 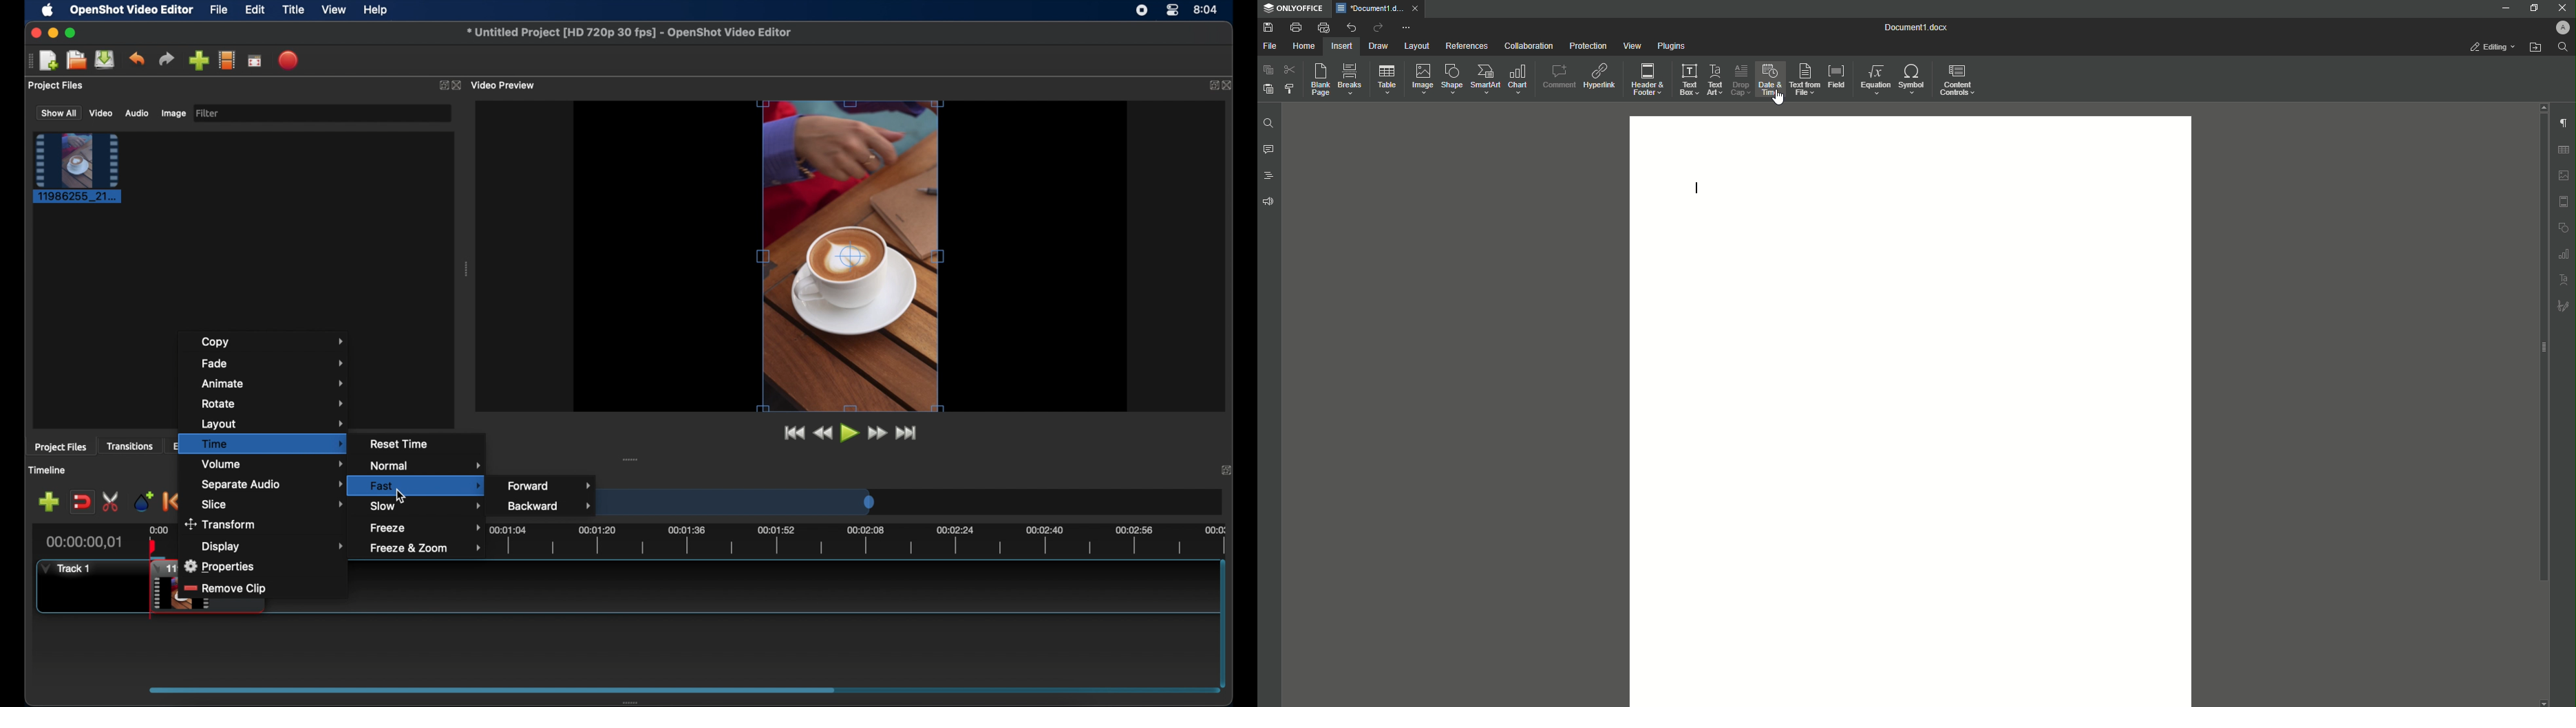 I want to click on ONLYOFFICE, so click(x=1292, y=9).